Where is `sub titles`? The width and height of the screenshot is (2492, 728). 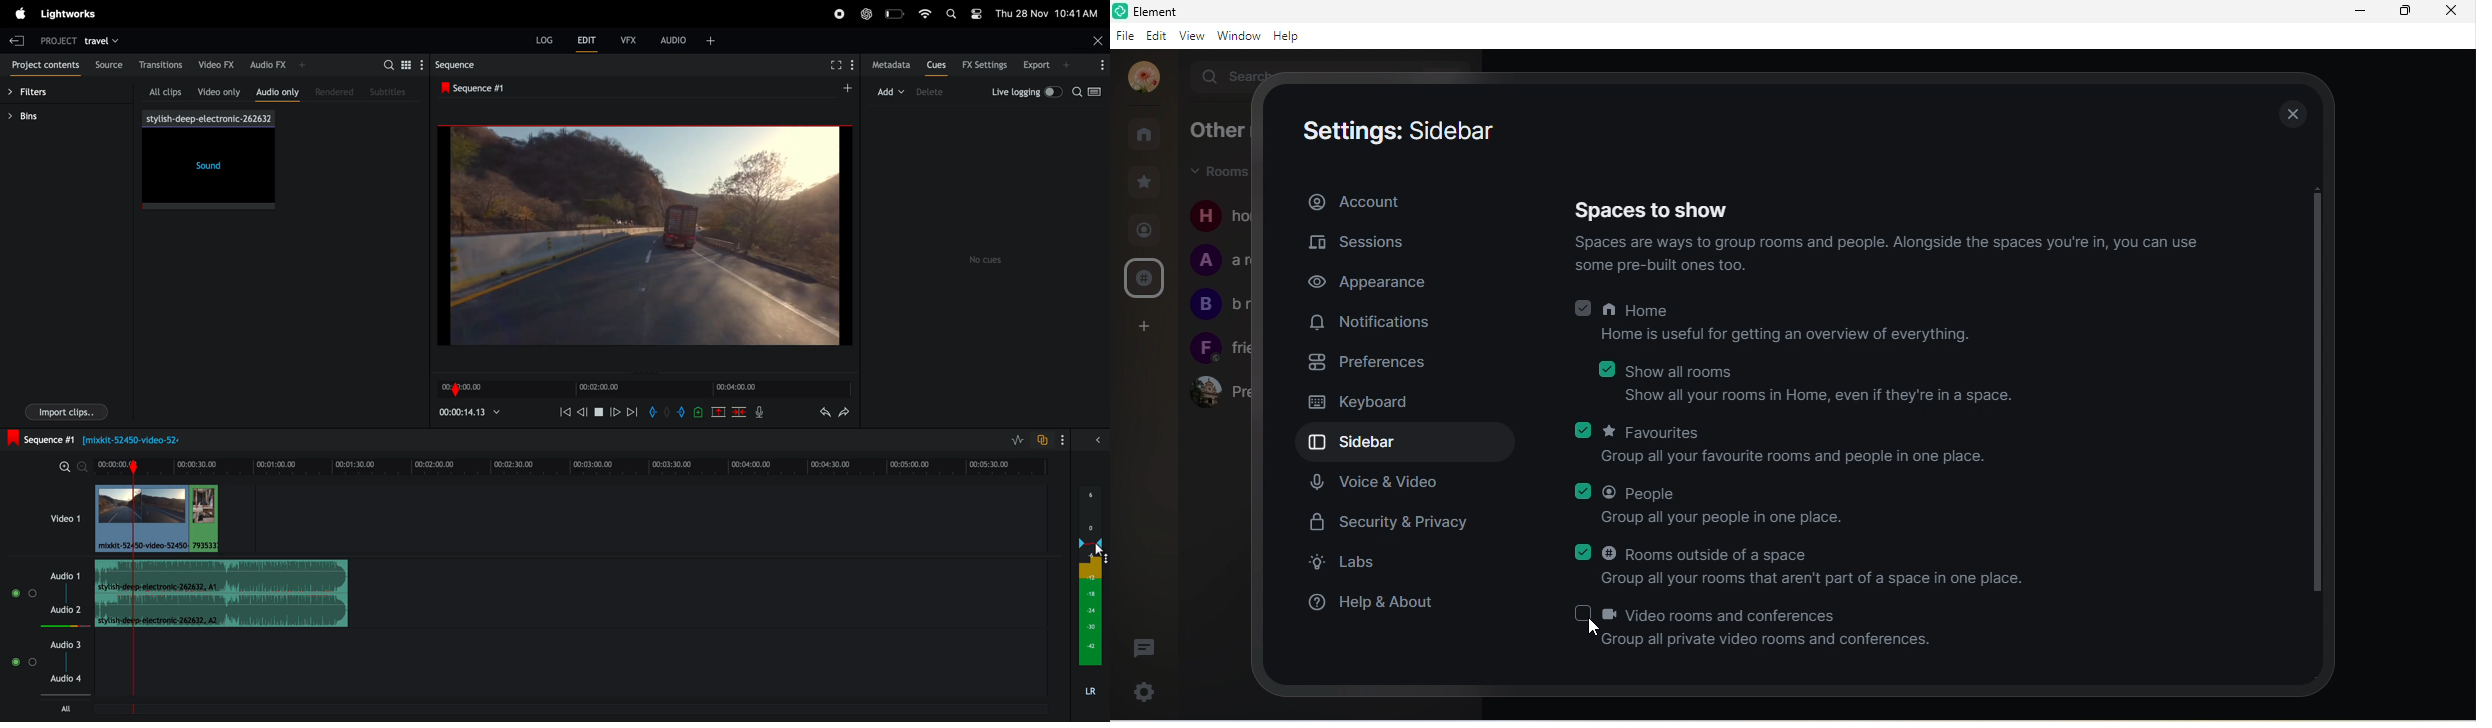
sub titles is located at coordinates (392, 91).